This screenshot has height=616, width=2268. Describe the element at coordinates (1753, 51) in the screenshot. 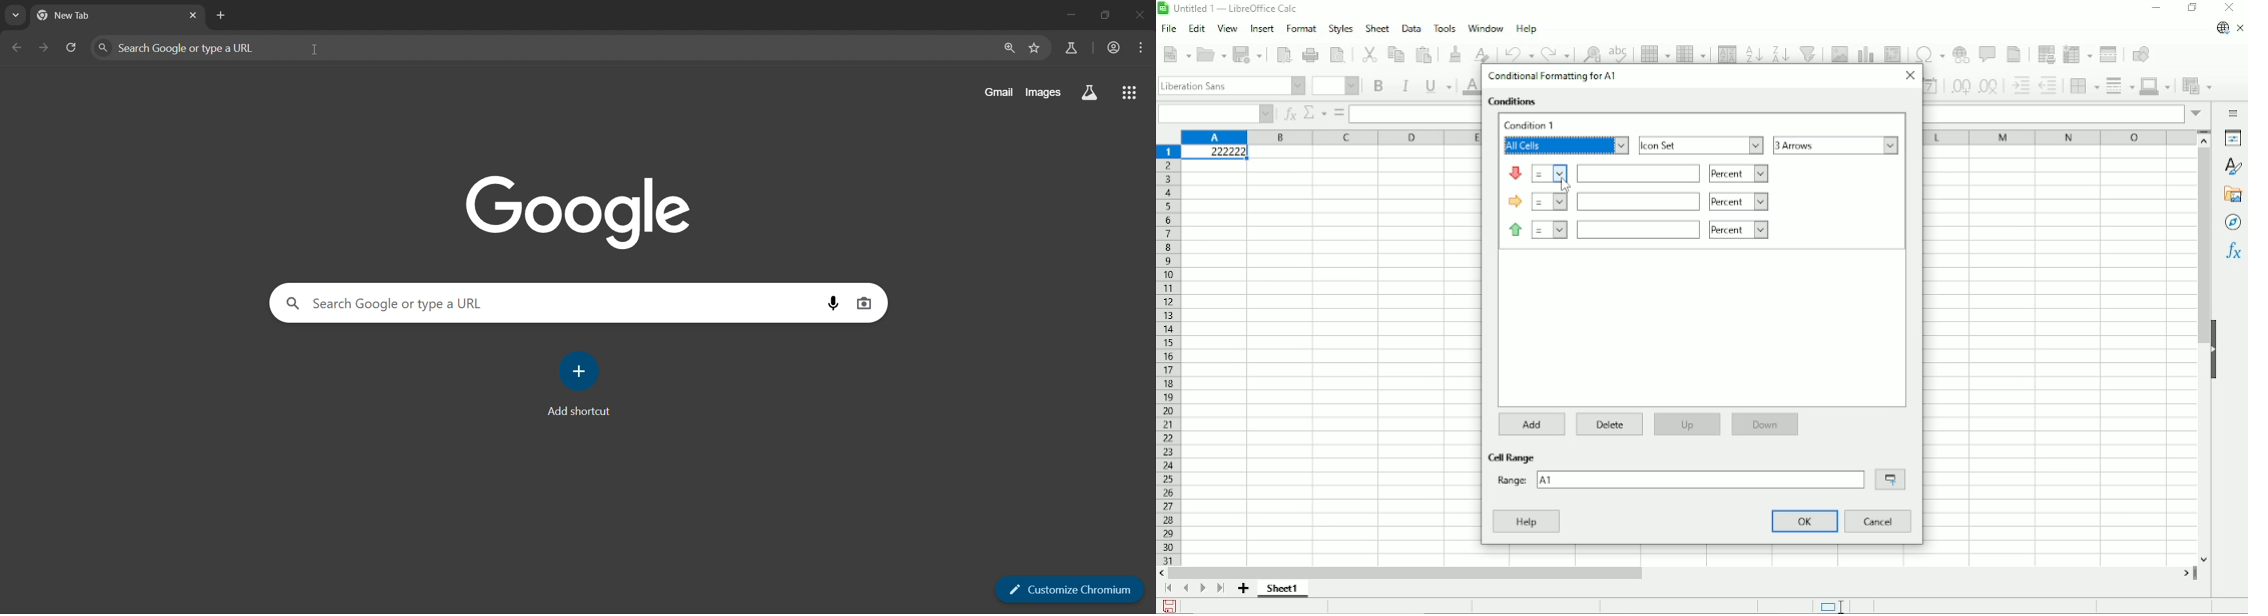

I see `Sort ascending` at that location.